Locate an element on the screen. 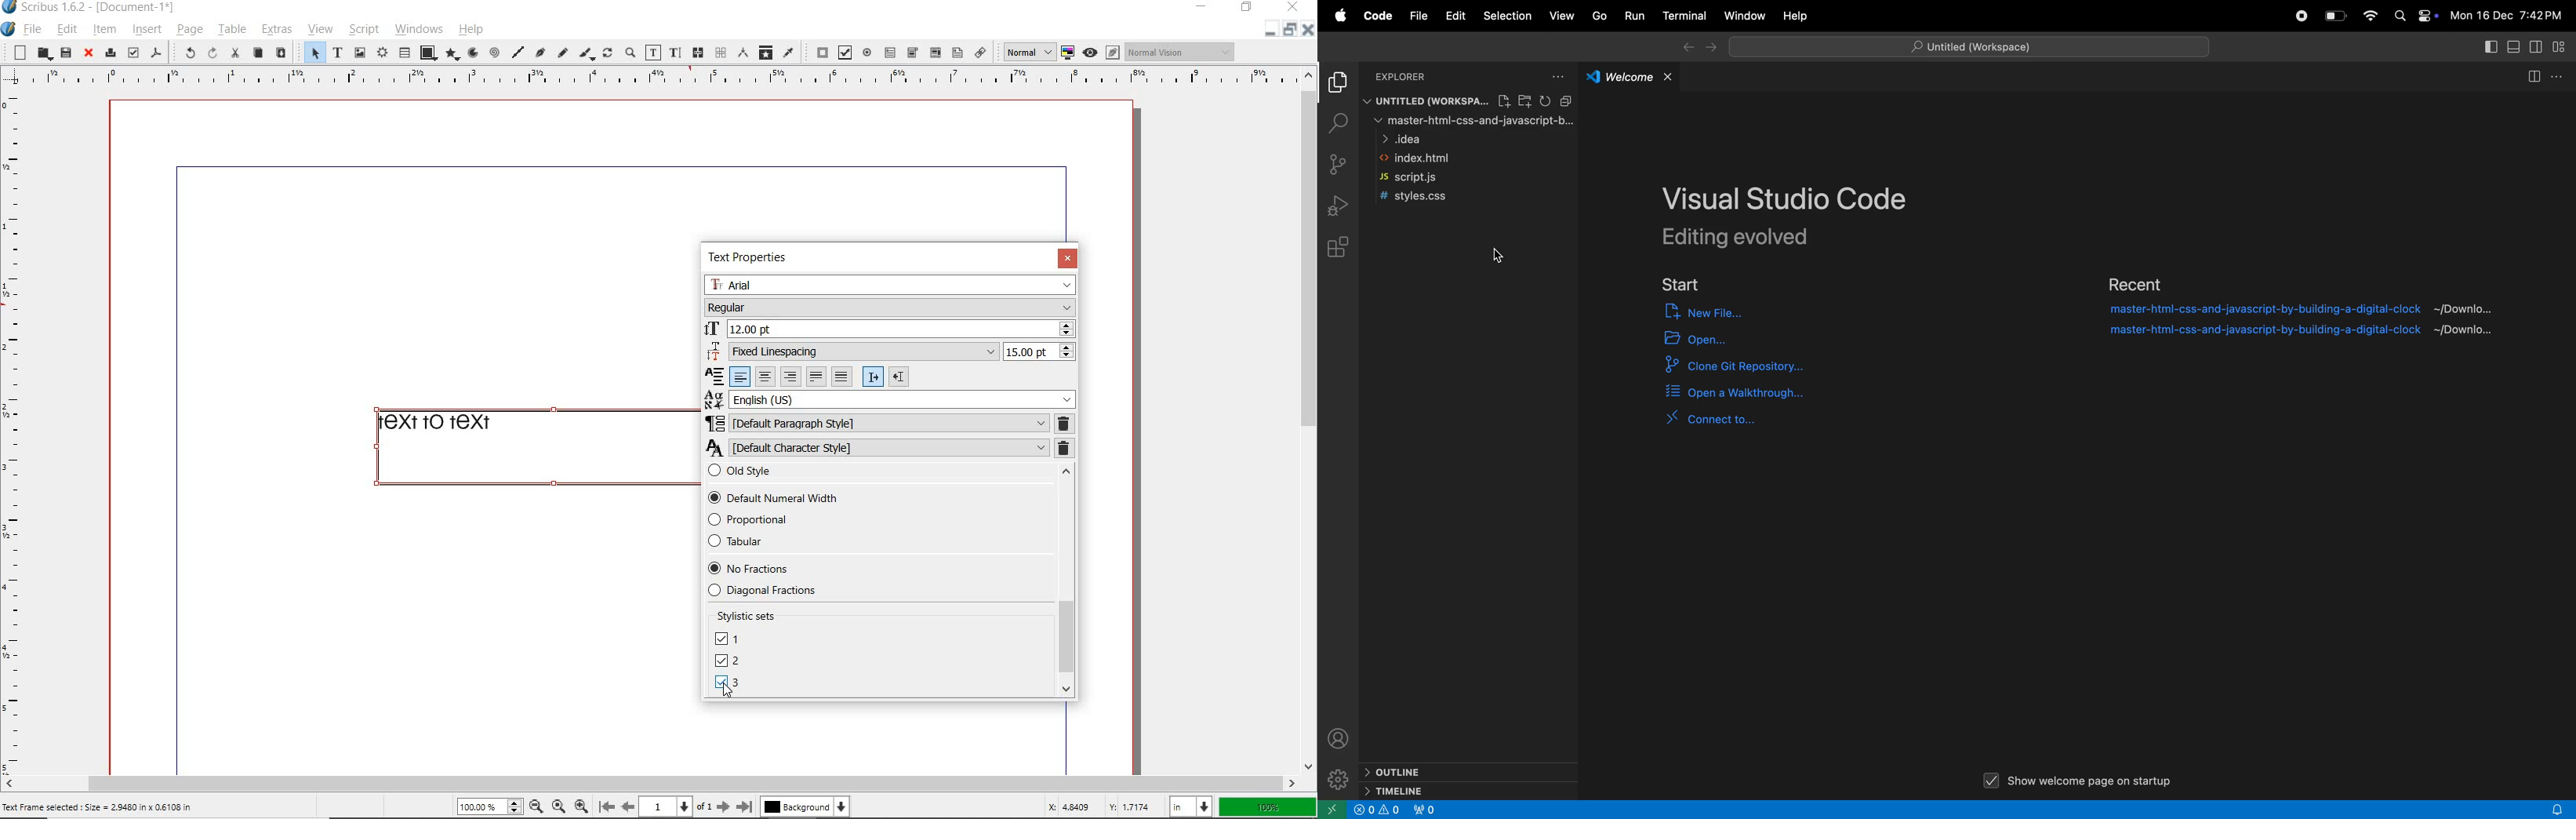  scrollbar is located at coordinates (1308, 420).